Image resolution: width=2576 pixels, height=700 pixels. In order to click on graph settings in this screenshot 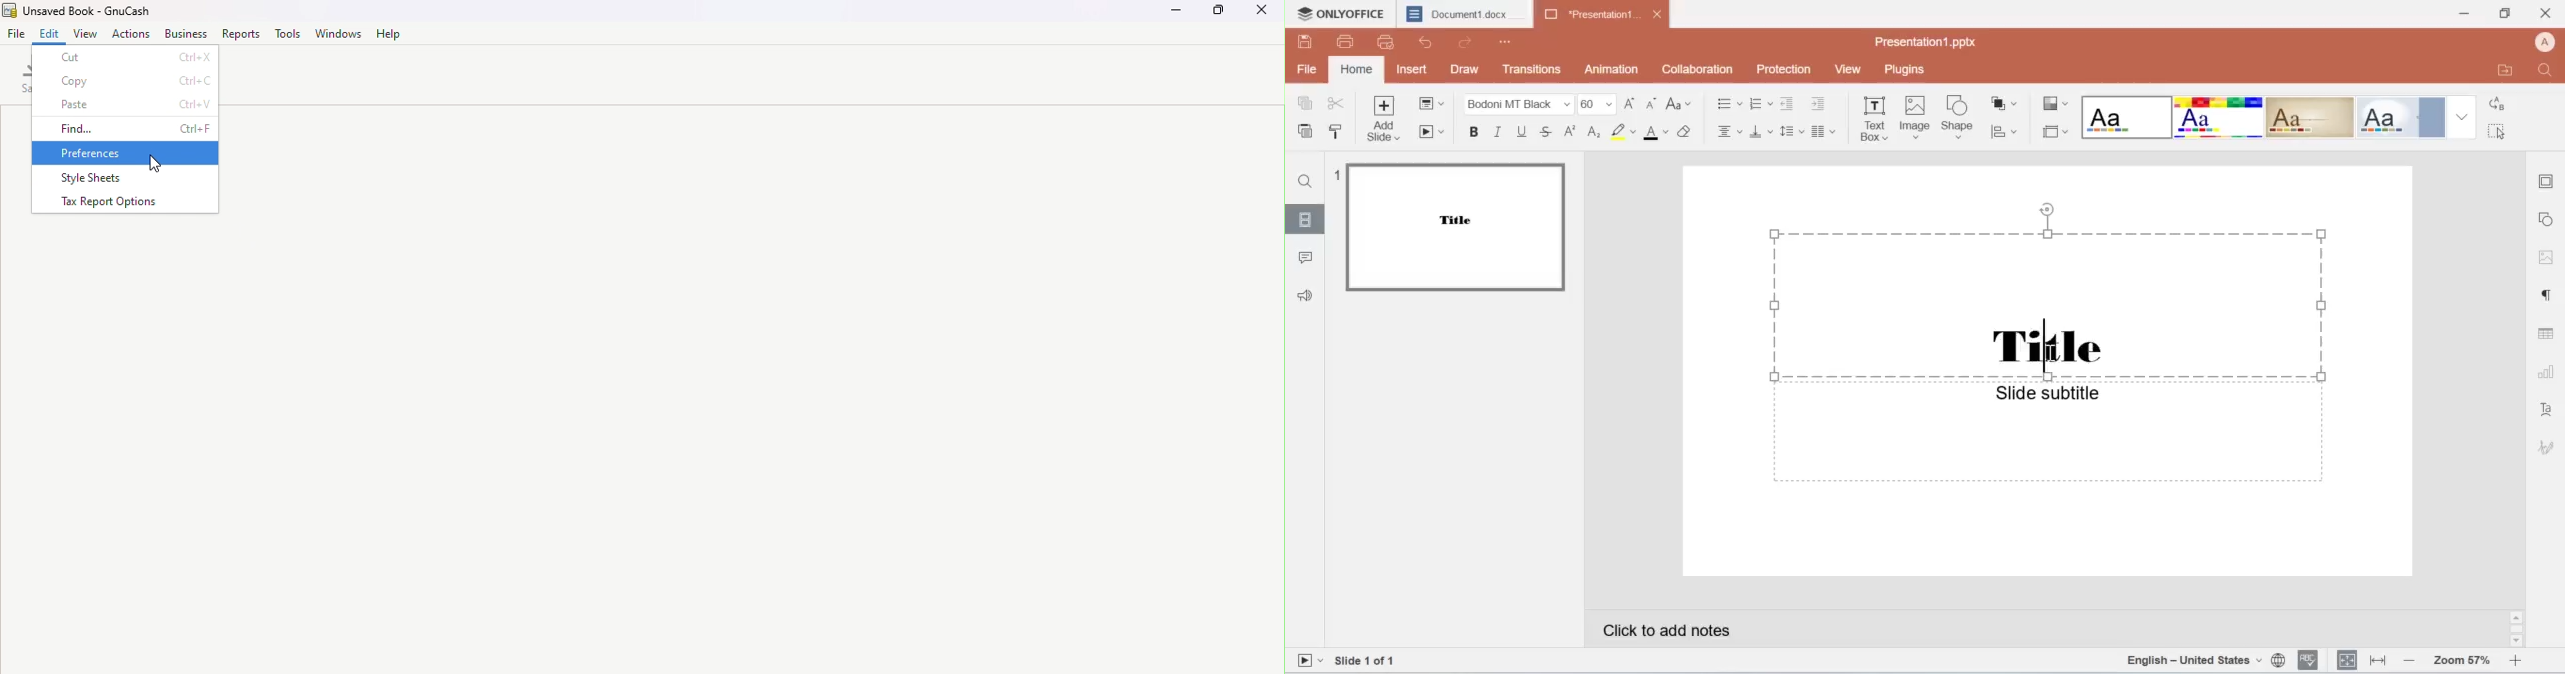, I will do `click(2544, 375)`.